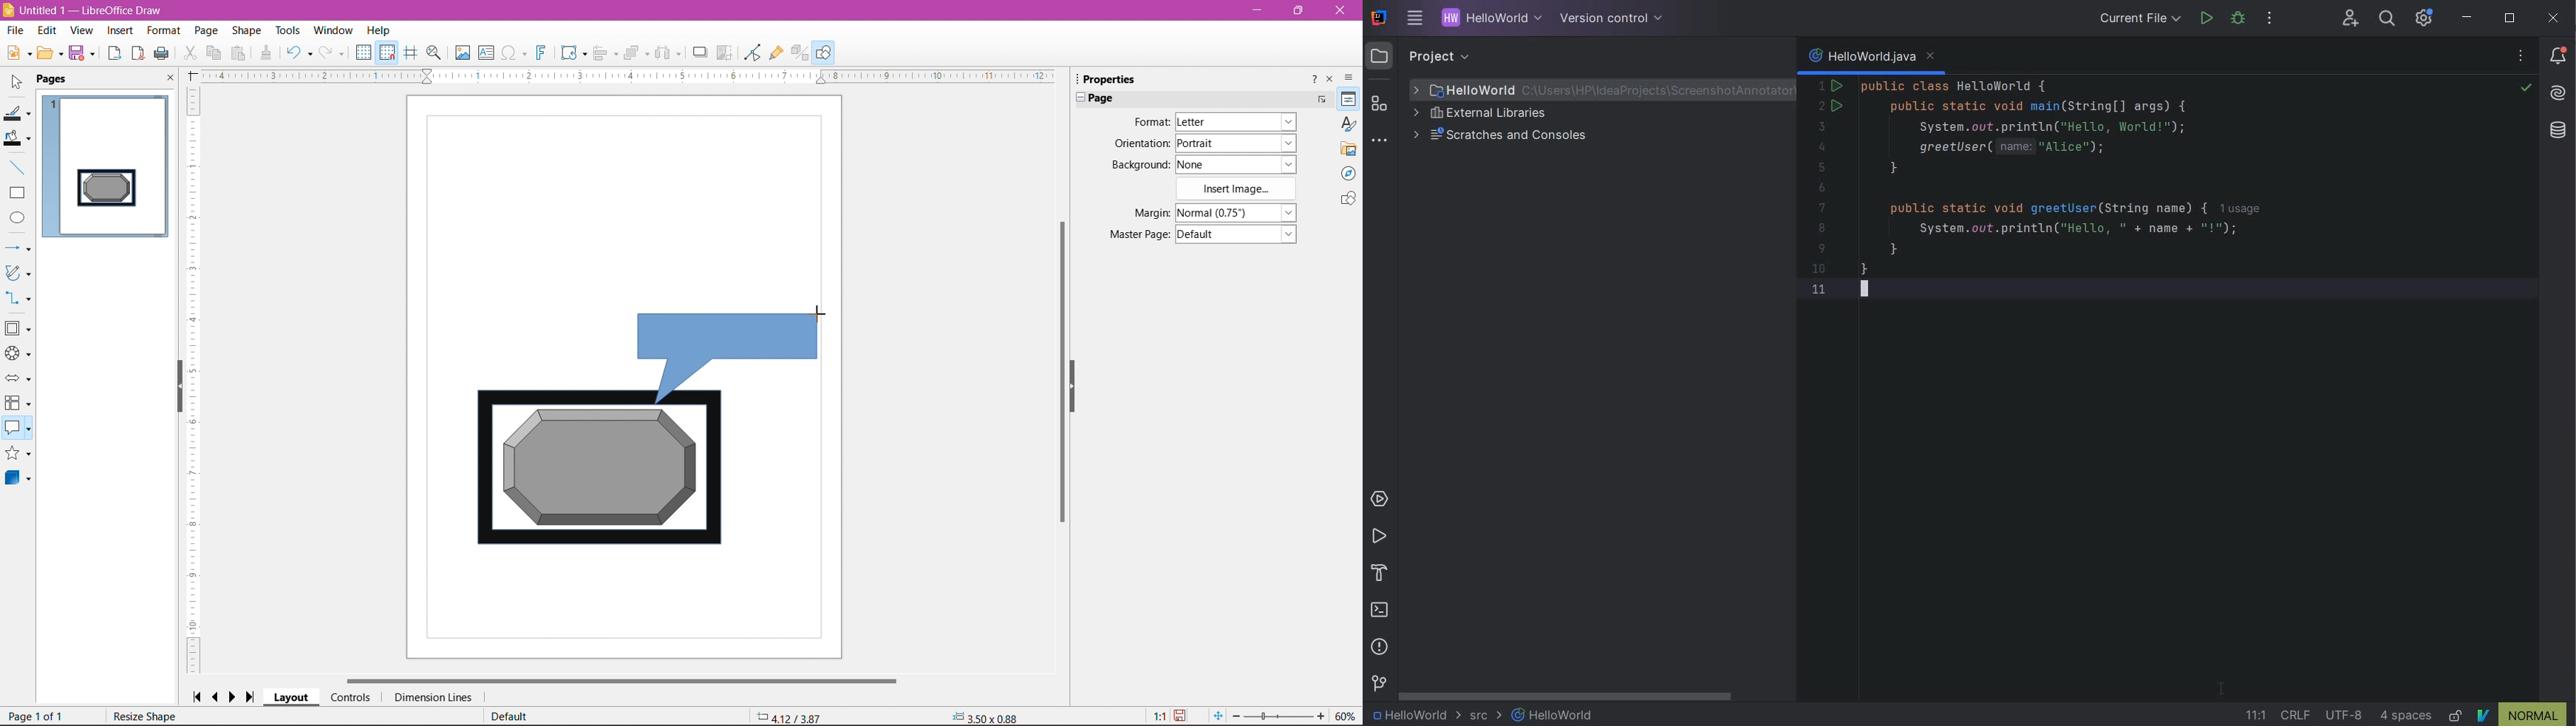  Describe the element at coordinates (1236, 715) in the screenshot. I see `Zoom Out` at that location.